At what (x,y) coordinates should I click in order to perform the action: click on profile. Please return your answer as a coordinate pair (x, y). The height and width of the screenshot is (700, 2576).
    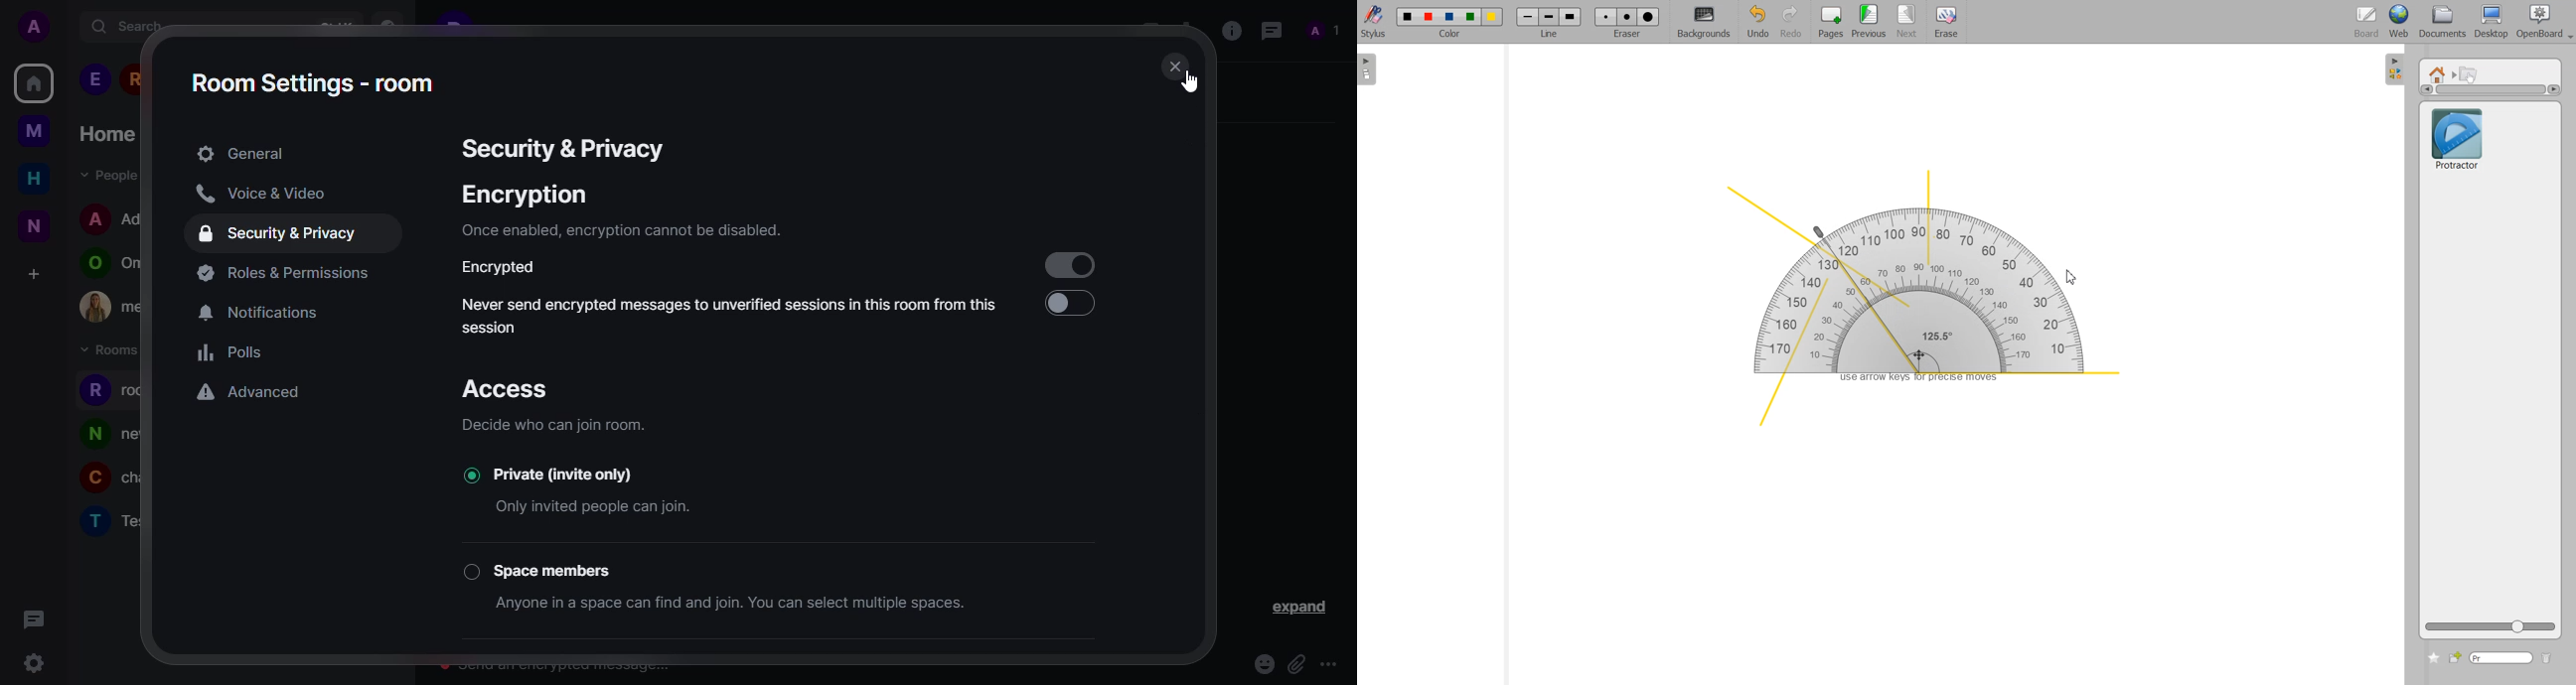
    Looking at the image, I should click on (93, 390).